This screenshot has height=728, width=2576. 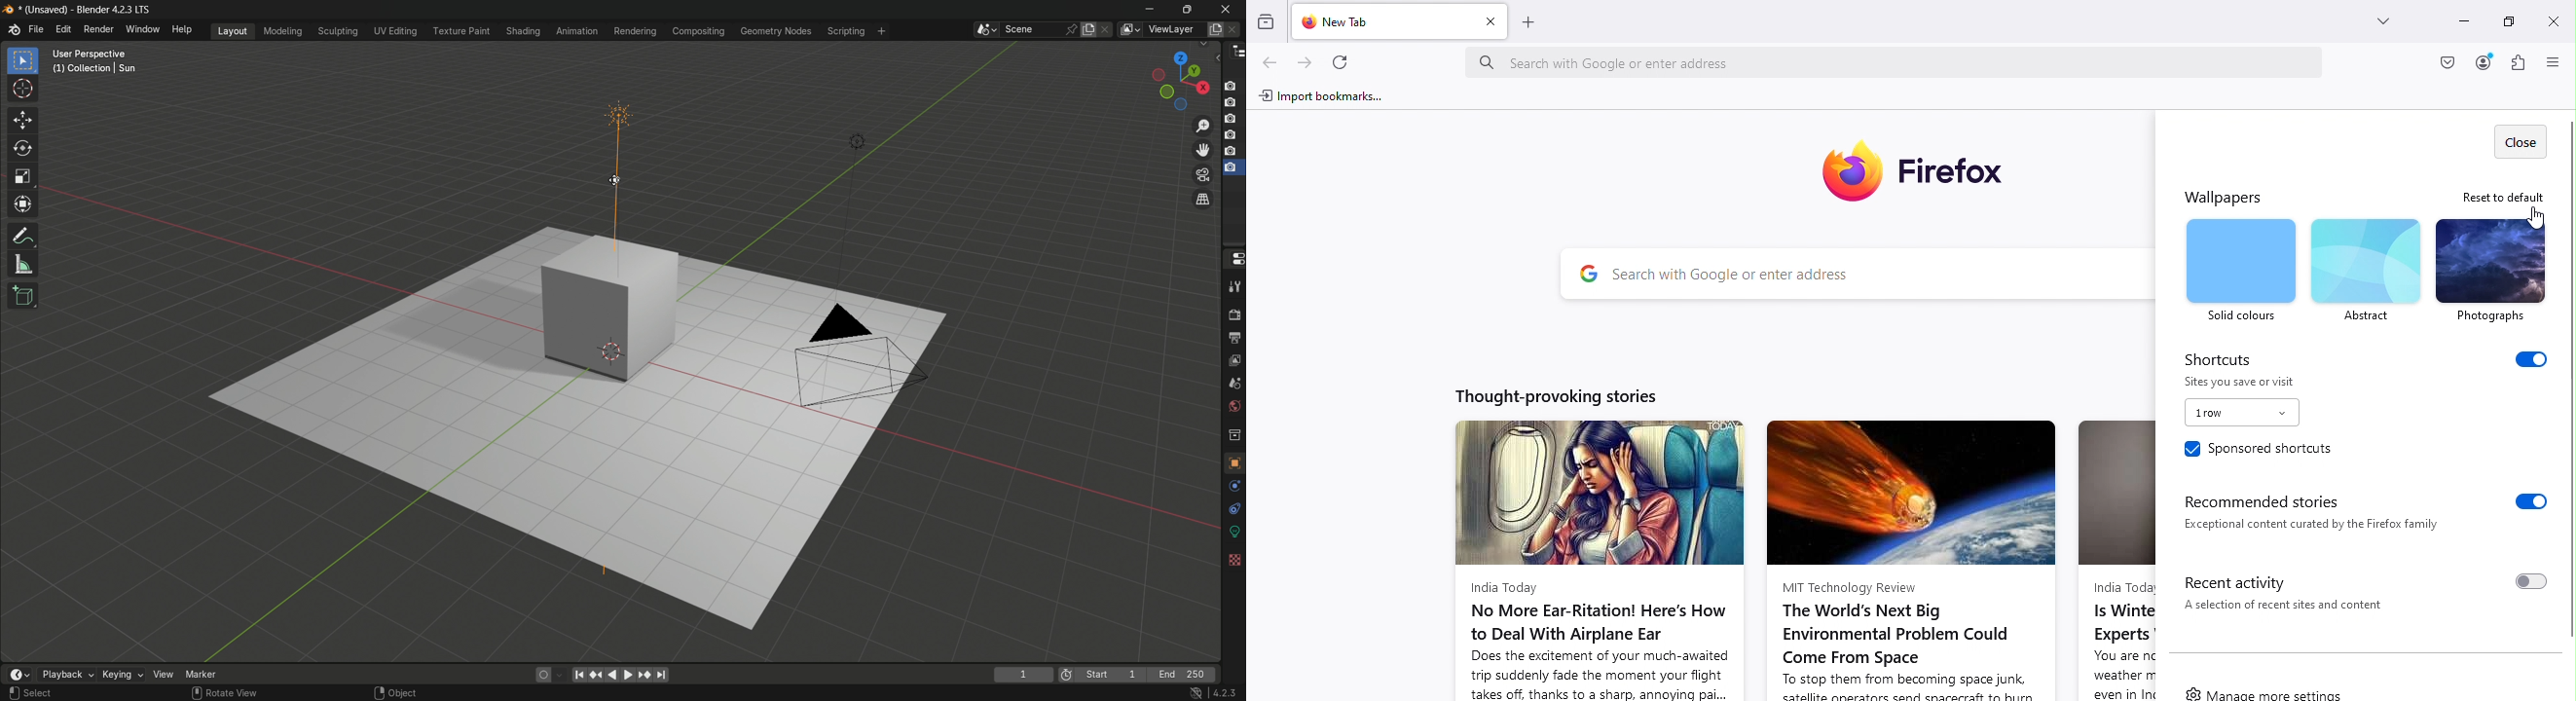 I want to click on help menu, so click(x=182, y=29).